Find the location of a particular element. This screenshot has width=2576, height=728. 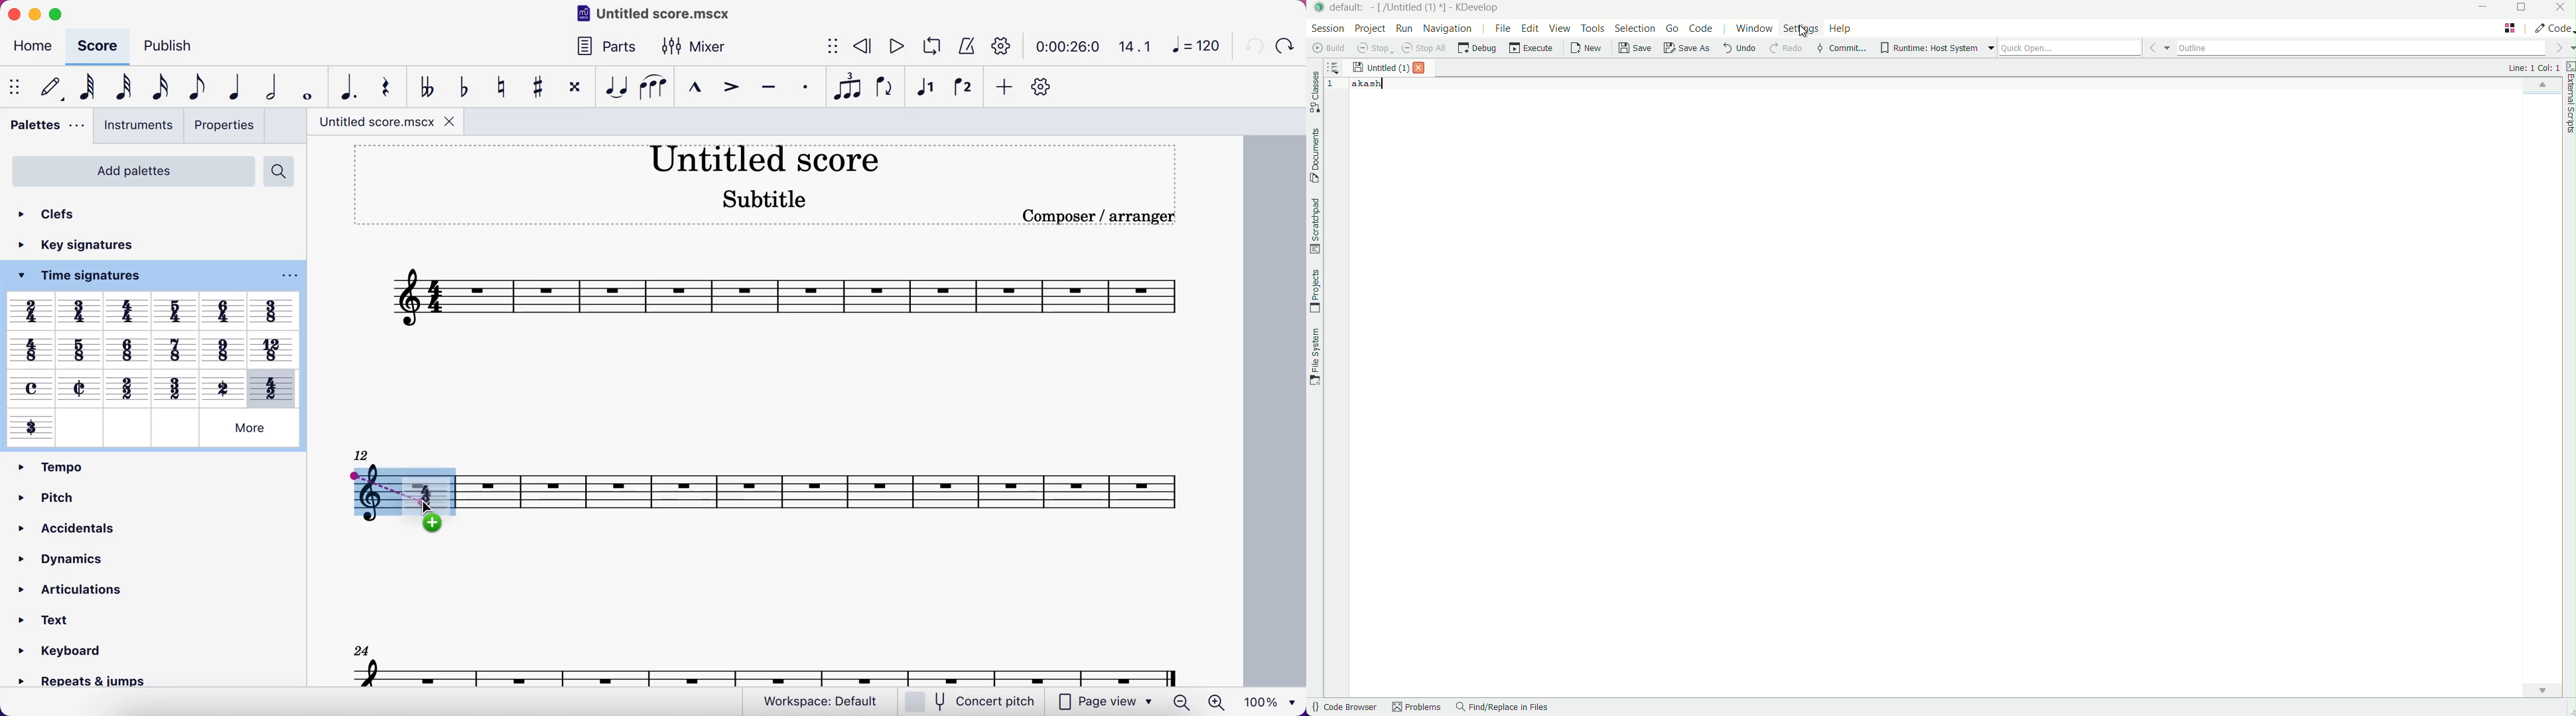

session menu is located at coordinates (1326, 28).